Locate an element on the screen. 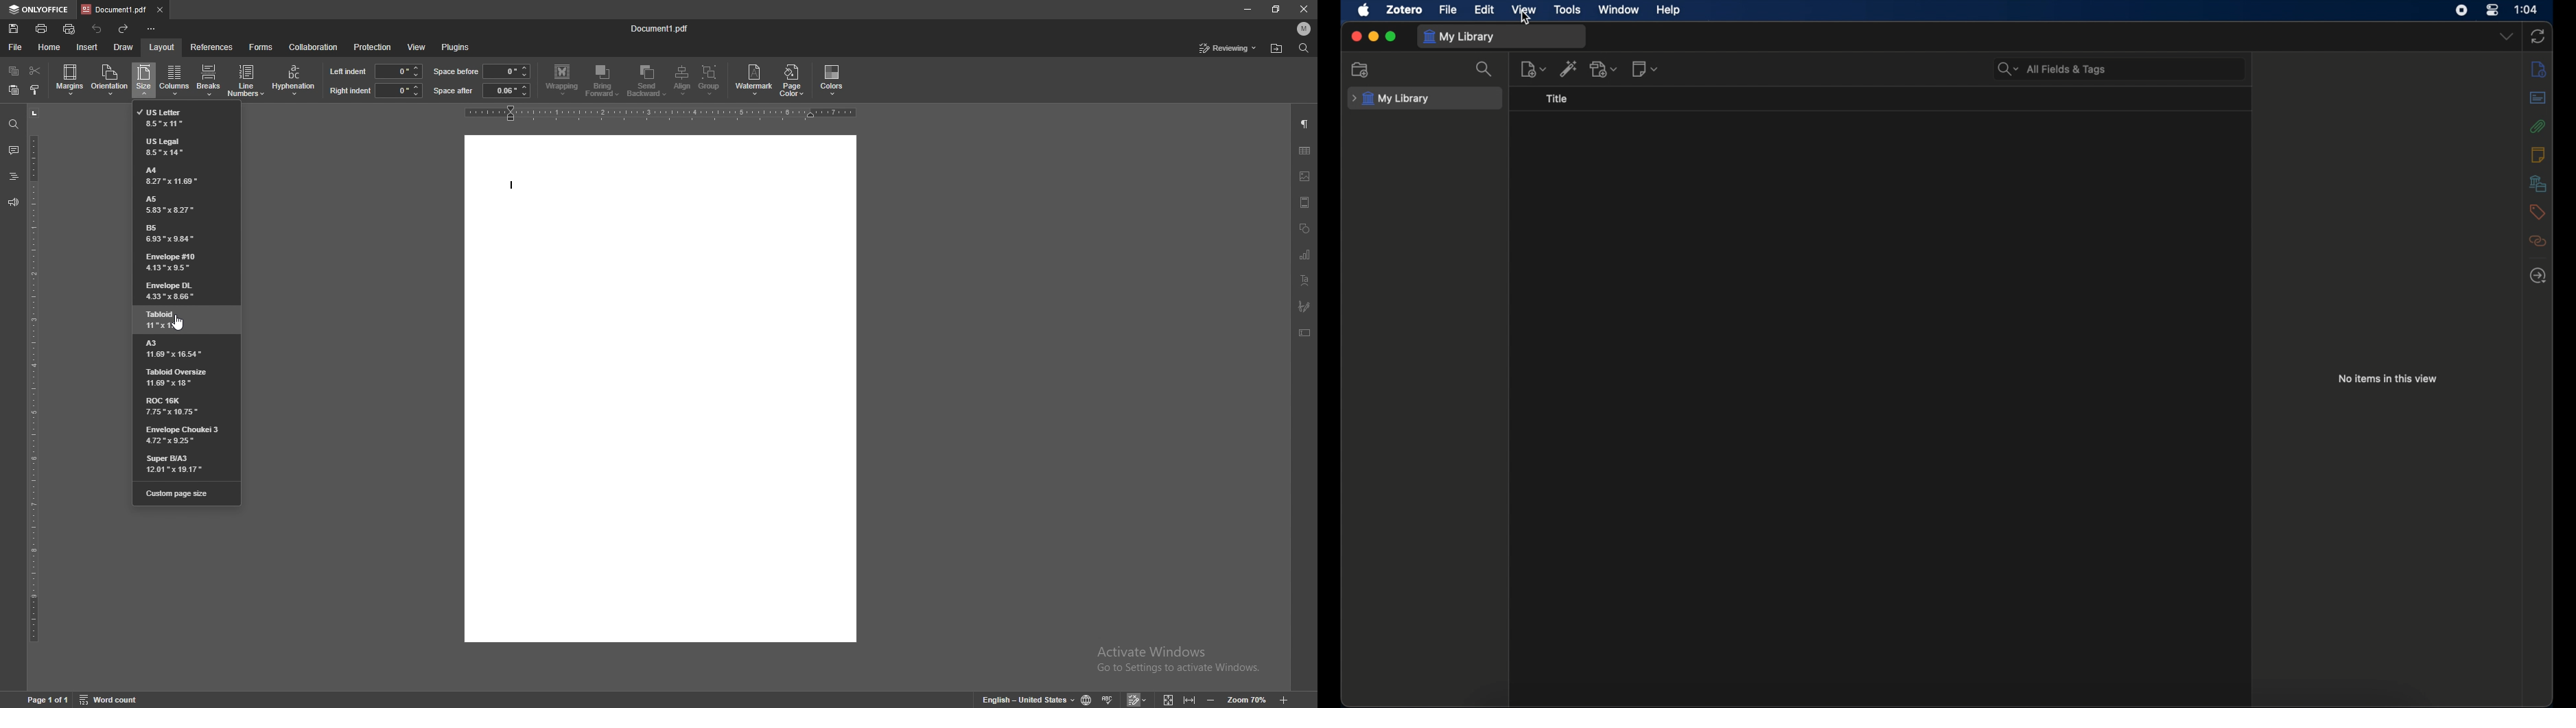  insert is located at coordinates (87, 47).